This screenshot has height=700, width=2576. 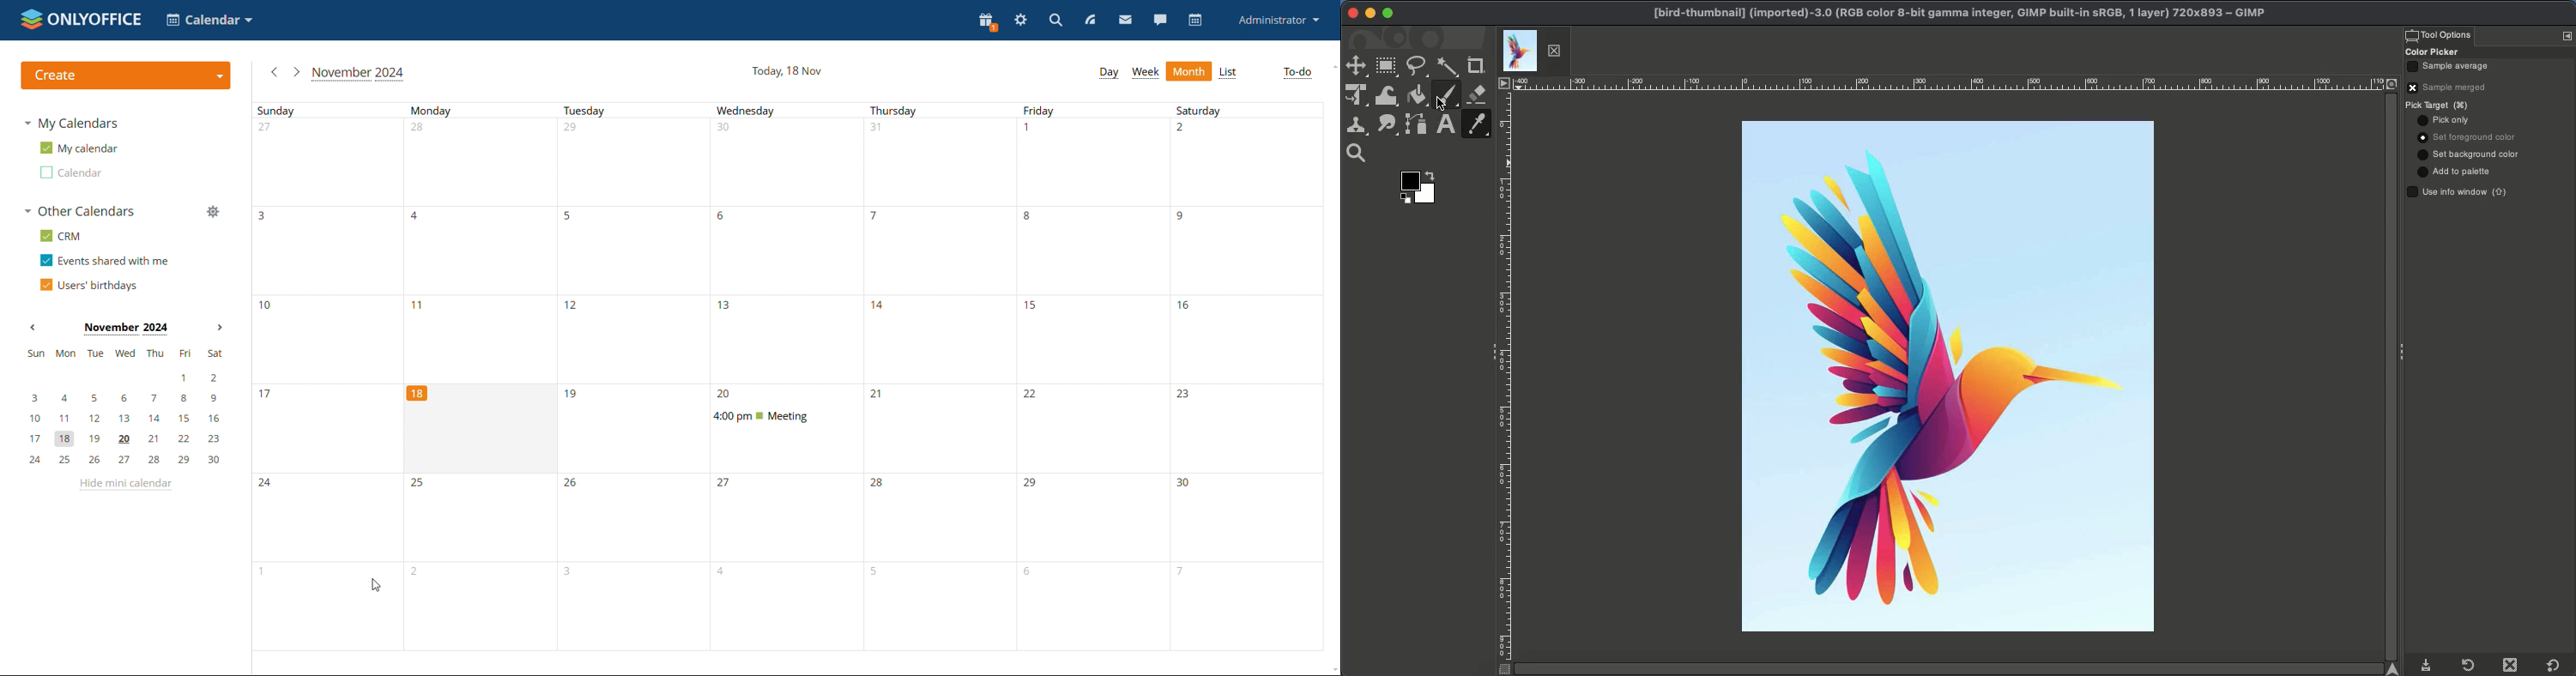 What do you see at coordinates (79, 211) in the screenshot?
I see `other calendars` at bounding box center [79, 211].